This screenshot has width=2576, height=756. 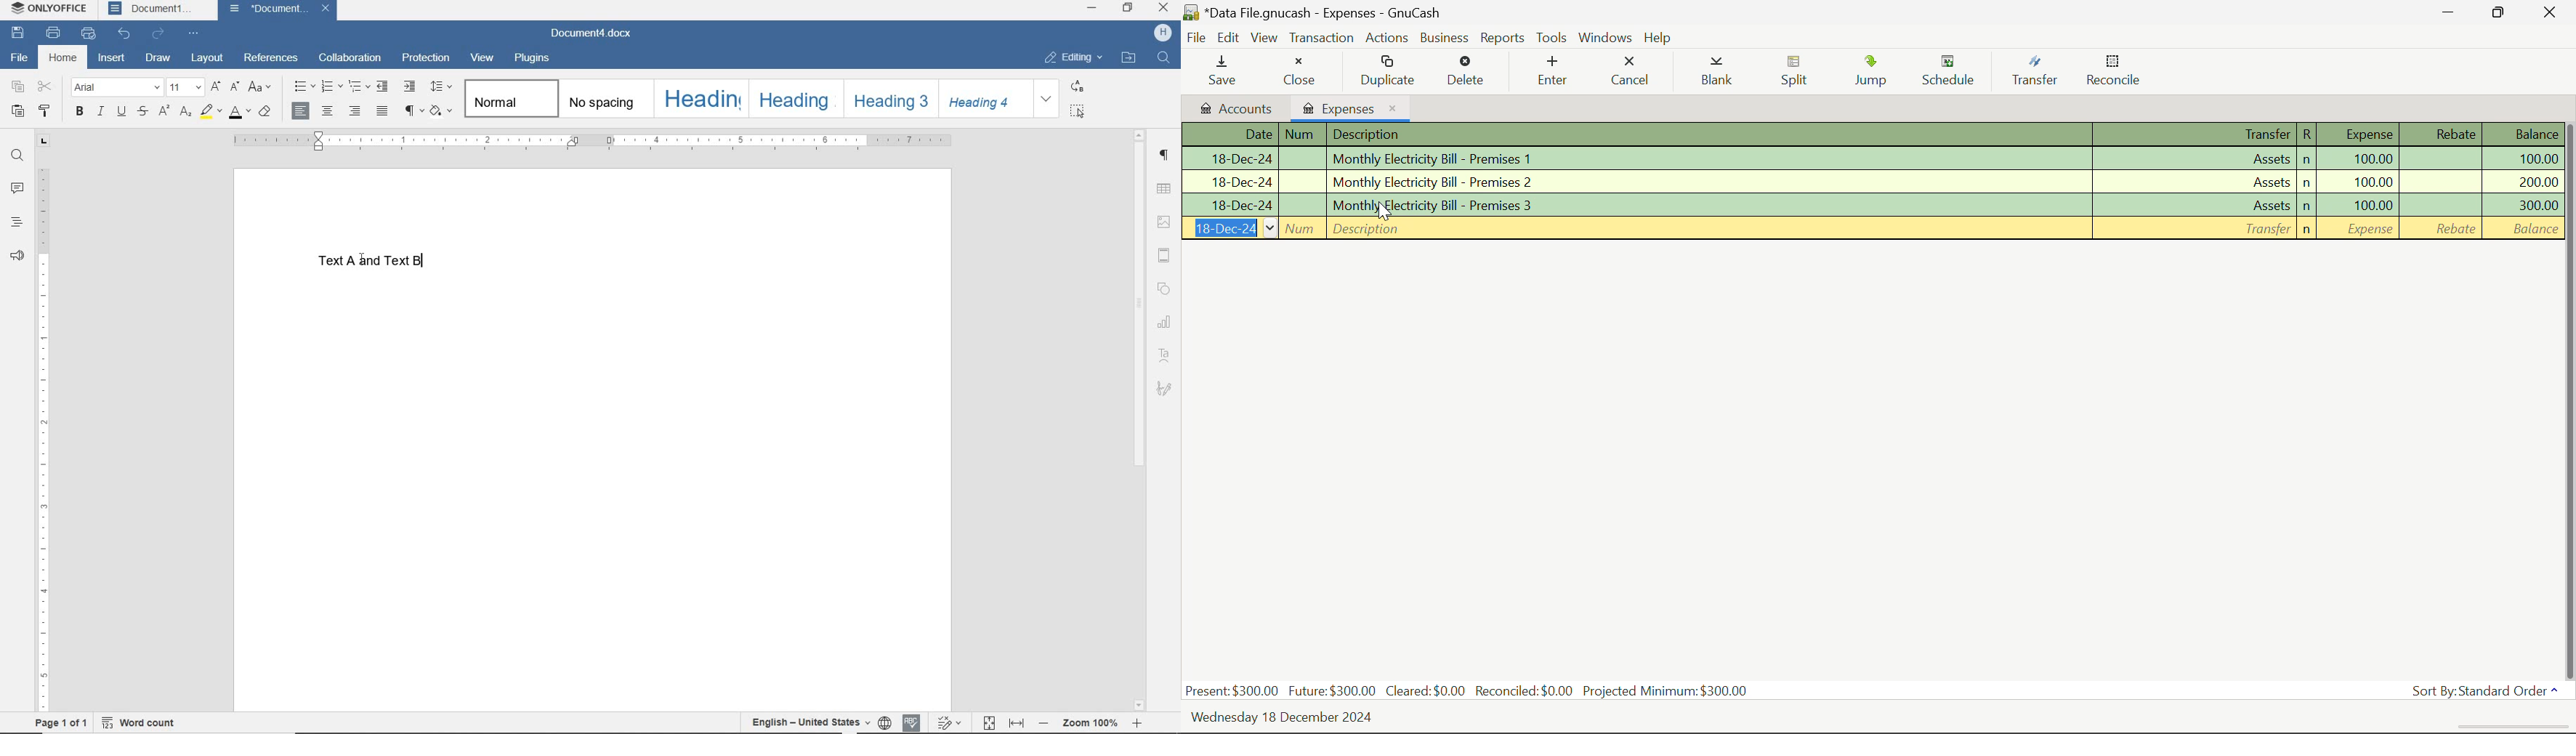 What do you see at coordinates (1164, 8) in the screenshot?
I see `close` at bounding box center [1164, 8].